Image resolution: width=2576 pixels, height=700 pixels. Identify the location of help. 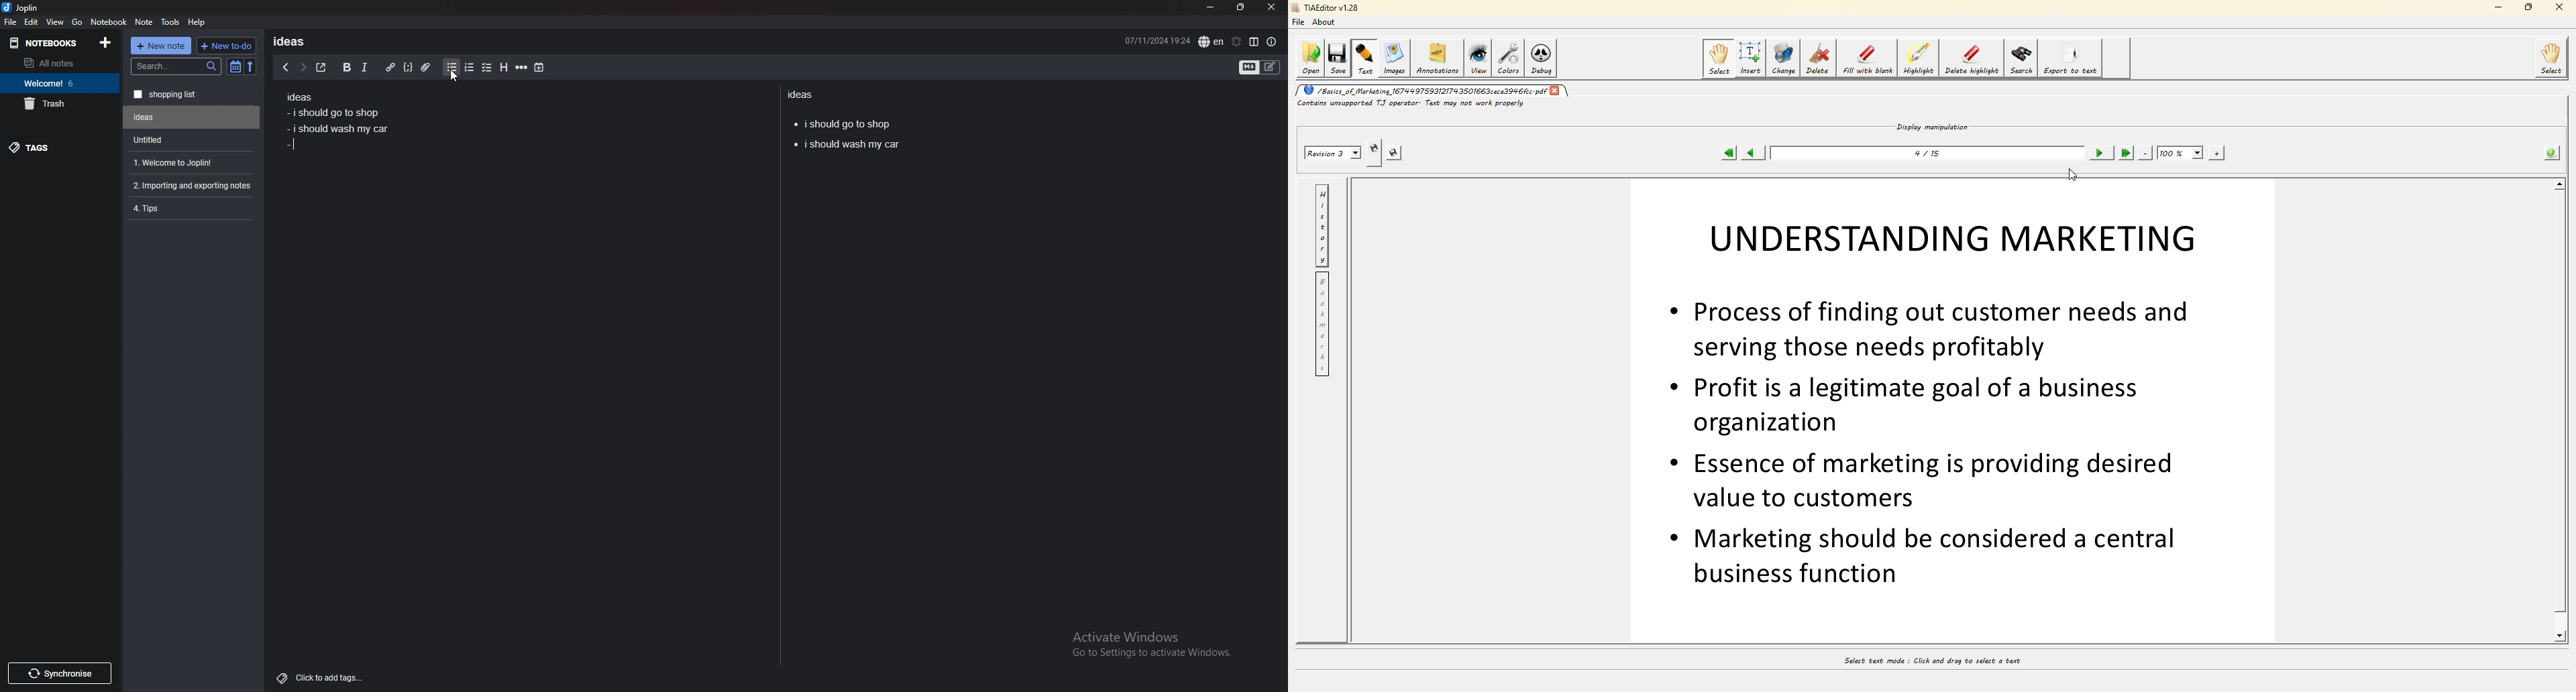
(197, 21).